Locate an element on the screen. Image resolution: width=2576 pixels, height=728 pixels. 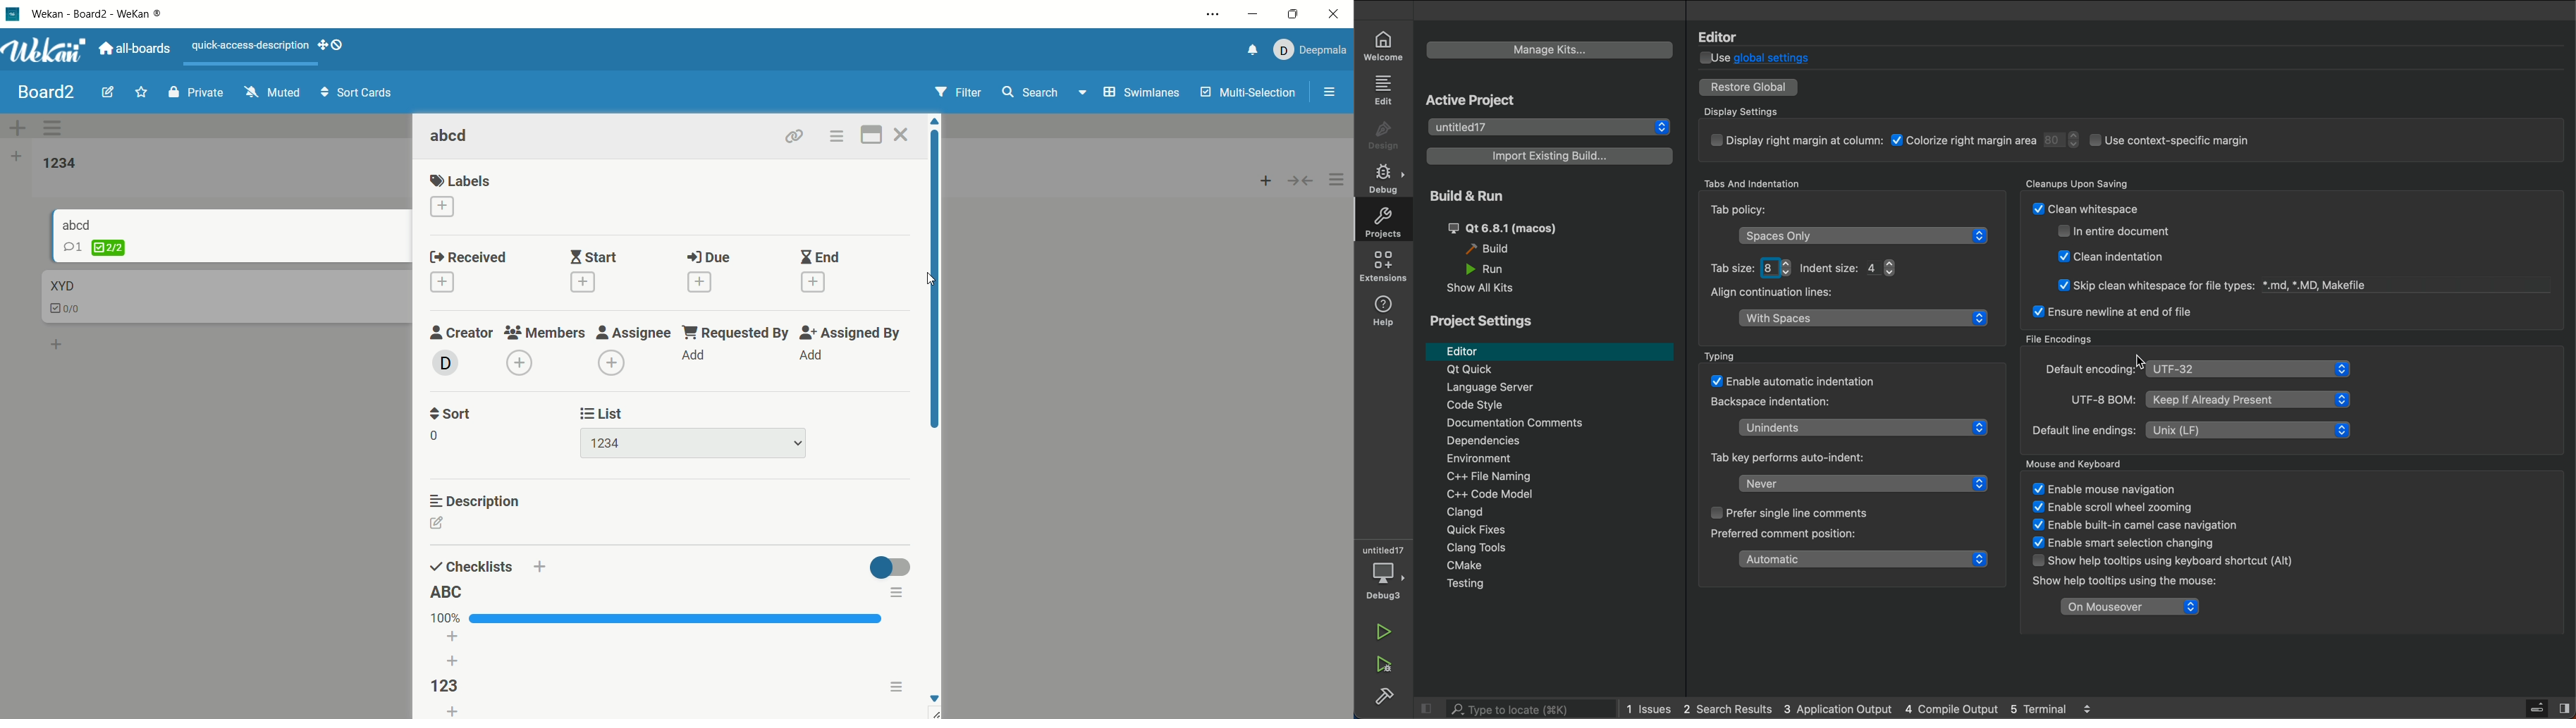
checklist title is located at coordinates (443, 686).